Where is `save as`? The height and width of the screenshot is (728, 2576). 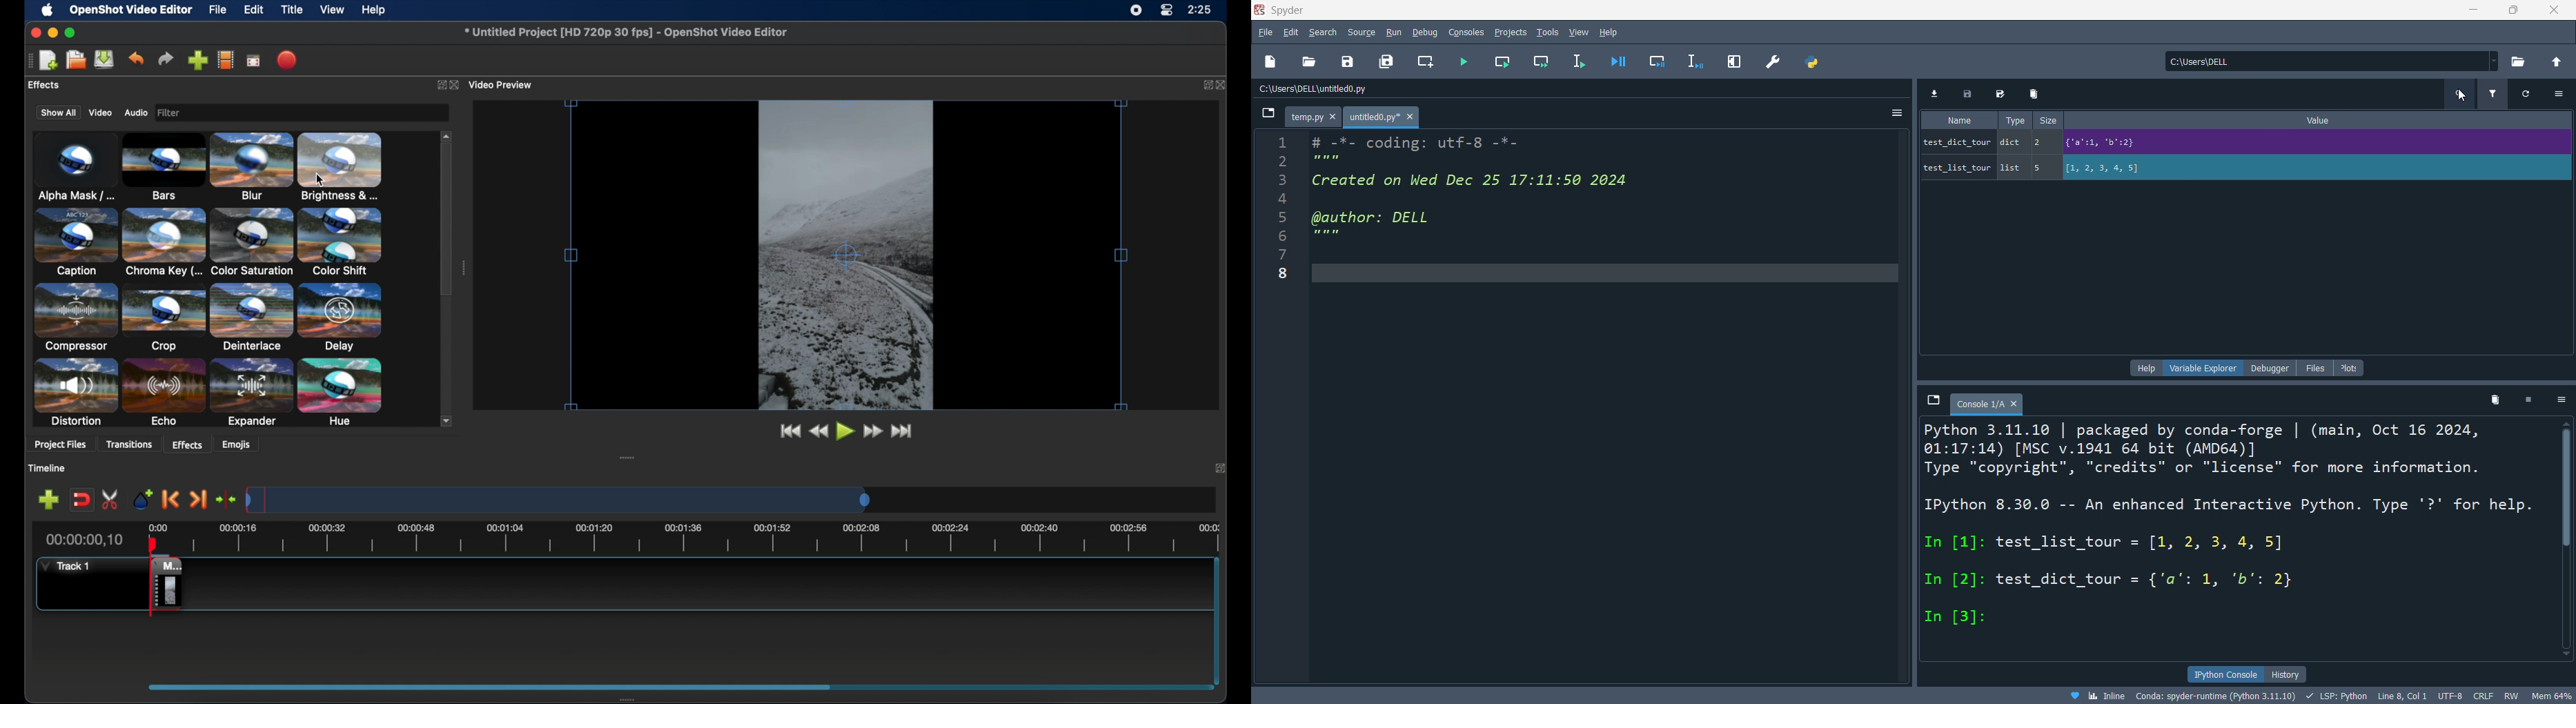 save as is located at coordinates (2003, 92).